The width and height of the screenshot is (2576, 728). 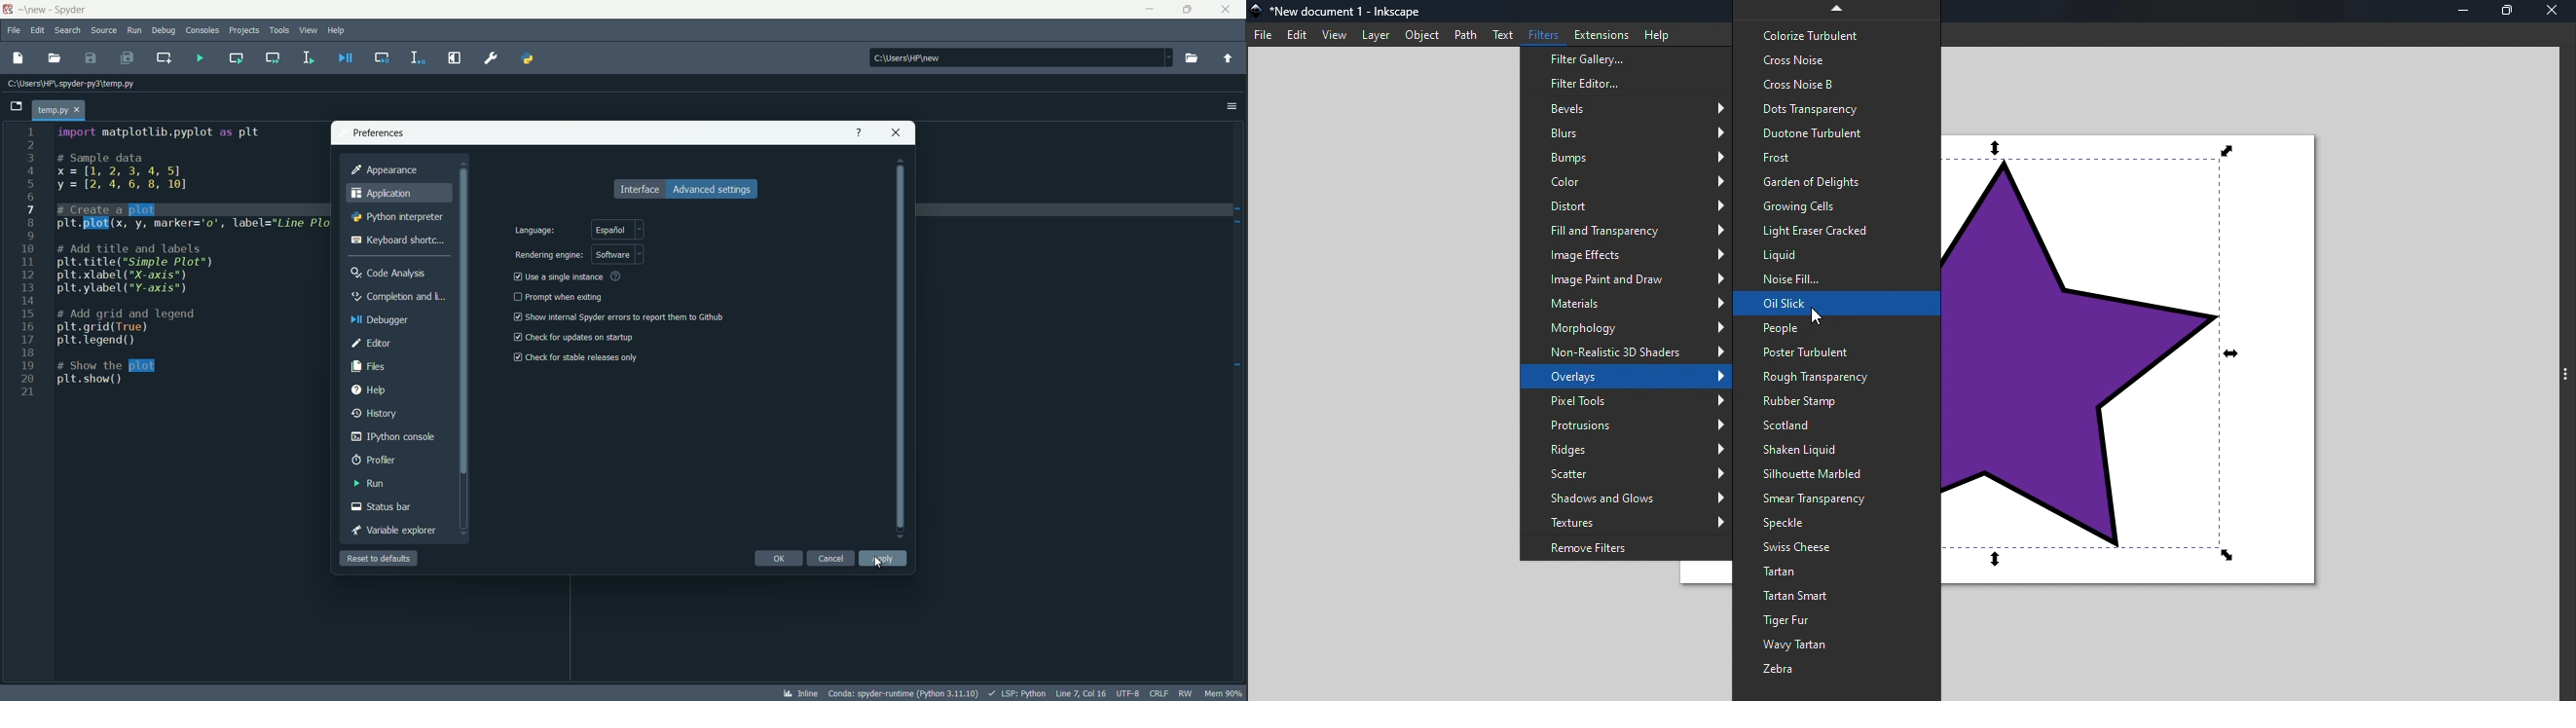 What do you see at coordinates (546, 255) in the screenshot?
I see `rendering engine` at bounding box center [546, 255].